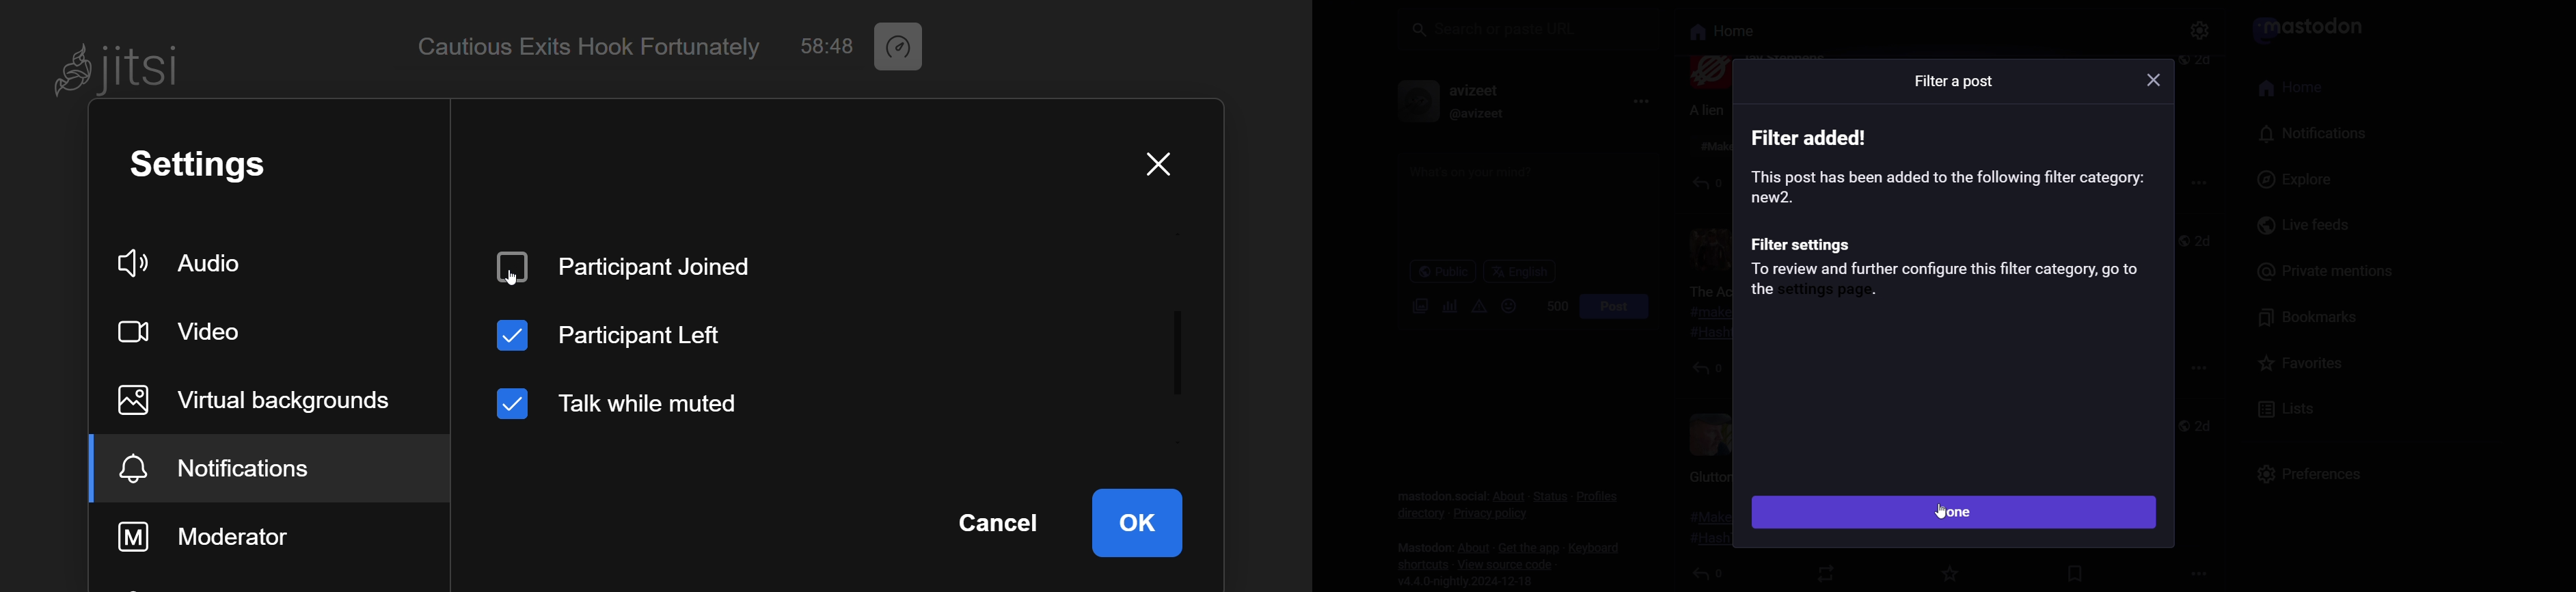 The width and height of the screenshot is (2576, 616). What do you see at coordinates (1136, 522) in the screenshot?
I see `ok ` at bounding box center [1136, 522].